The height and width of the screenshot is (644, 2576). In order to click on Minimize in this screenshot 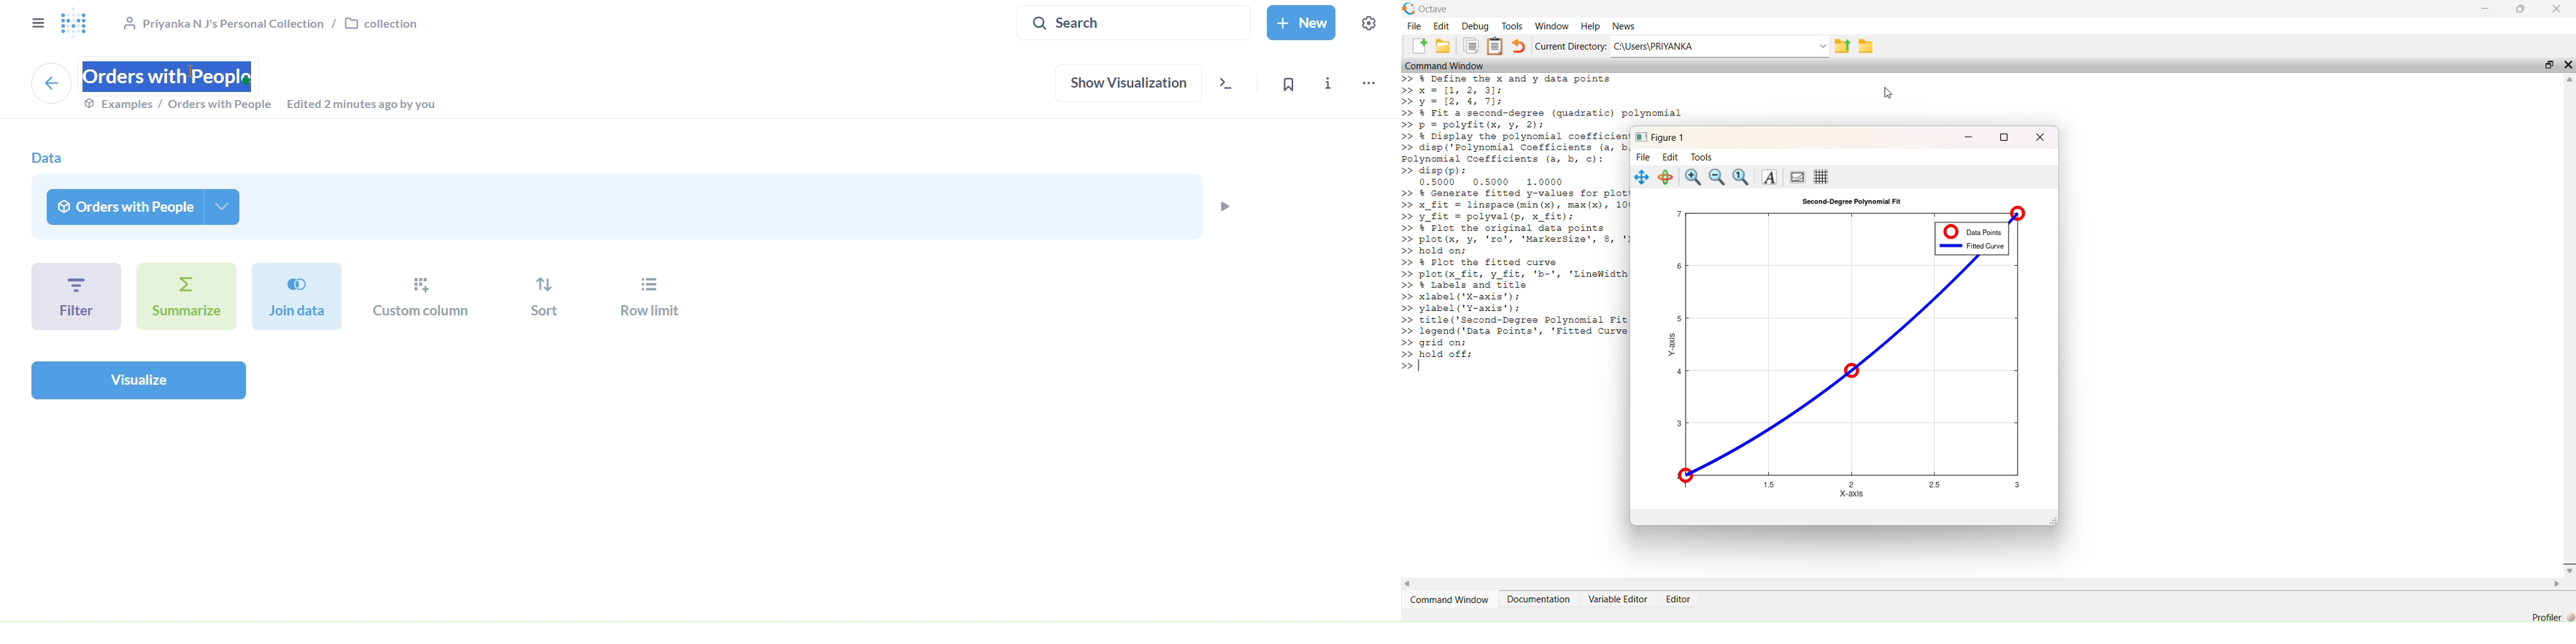, I will do `click(2487, 9)`.